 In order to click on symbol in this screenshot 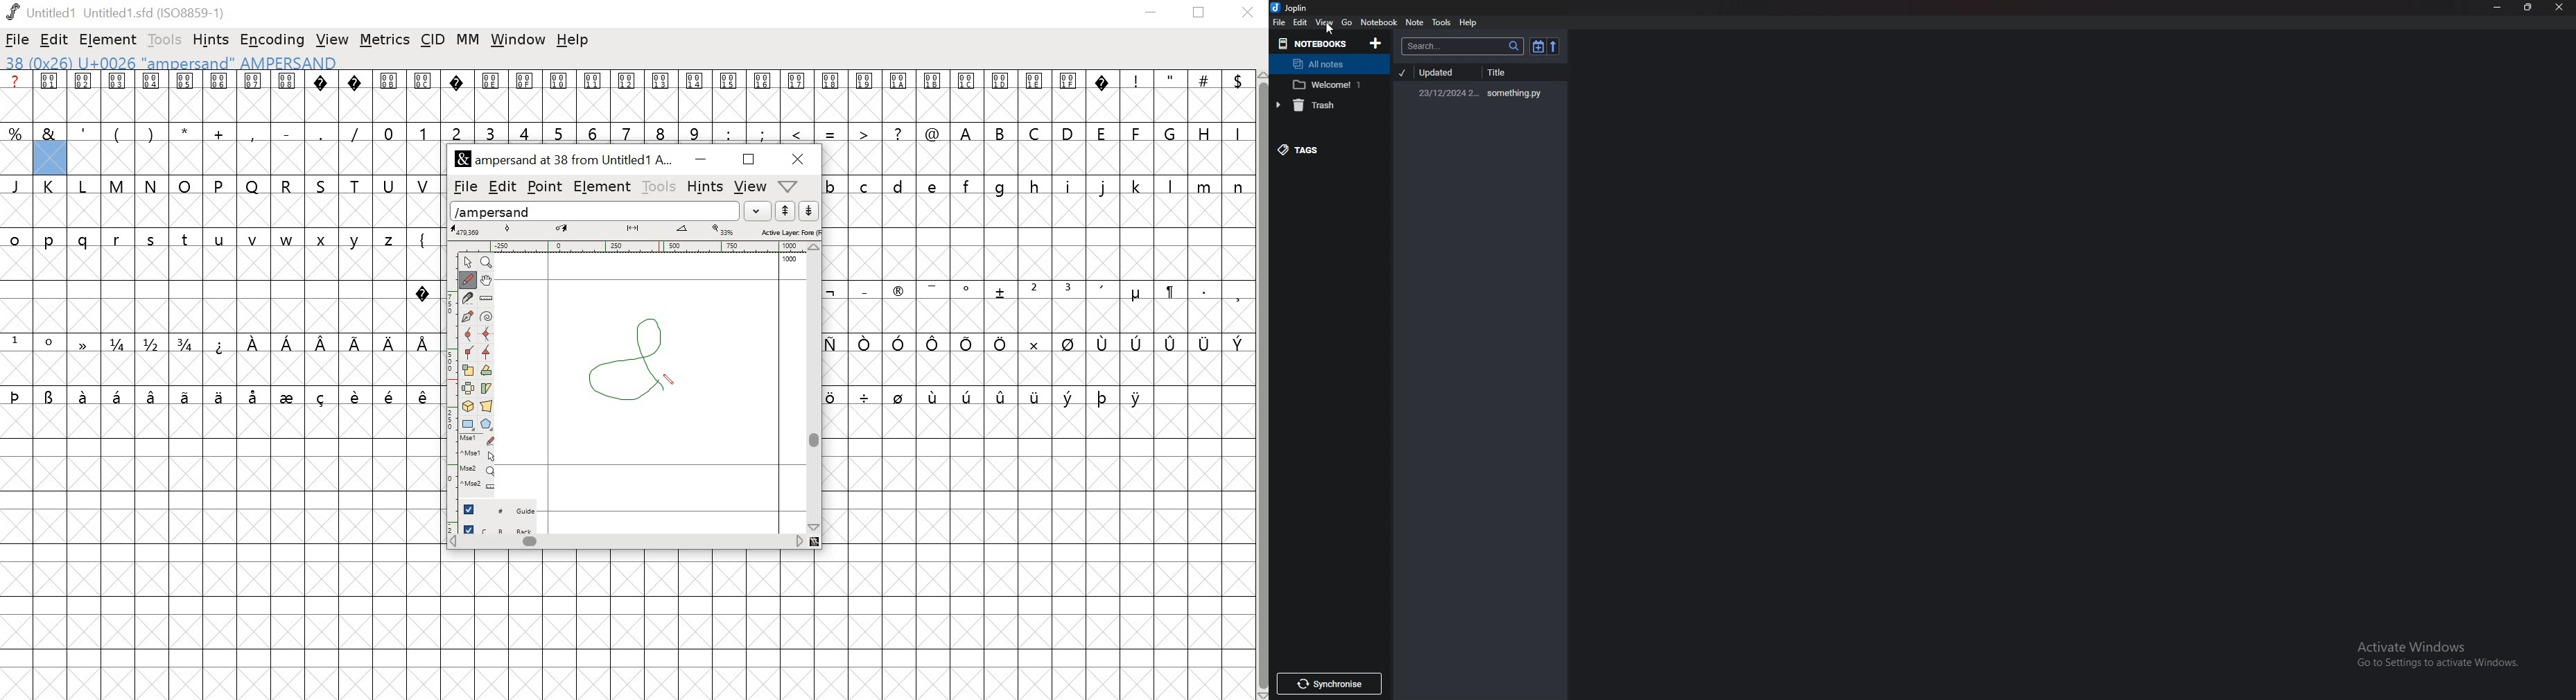, I will do `click(832, 396)`.